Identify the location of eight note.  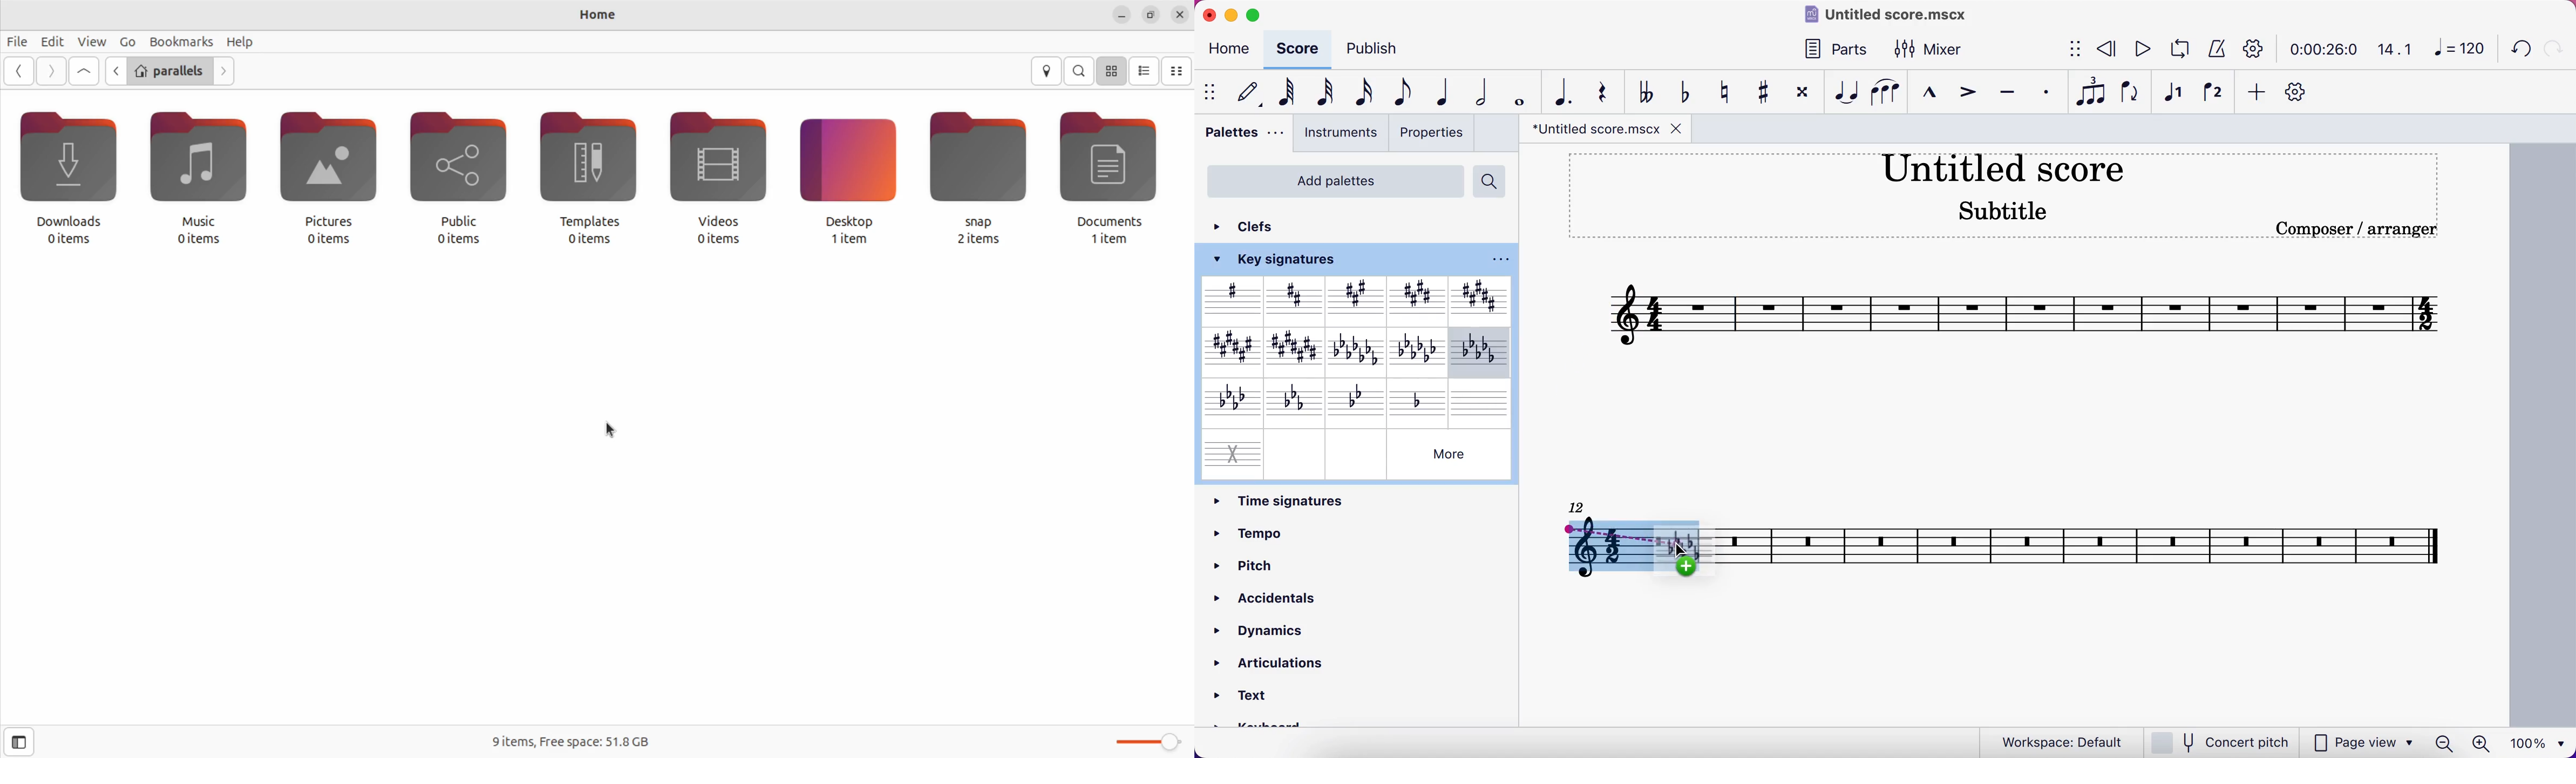
(1406, 90).